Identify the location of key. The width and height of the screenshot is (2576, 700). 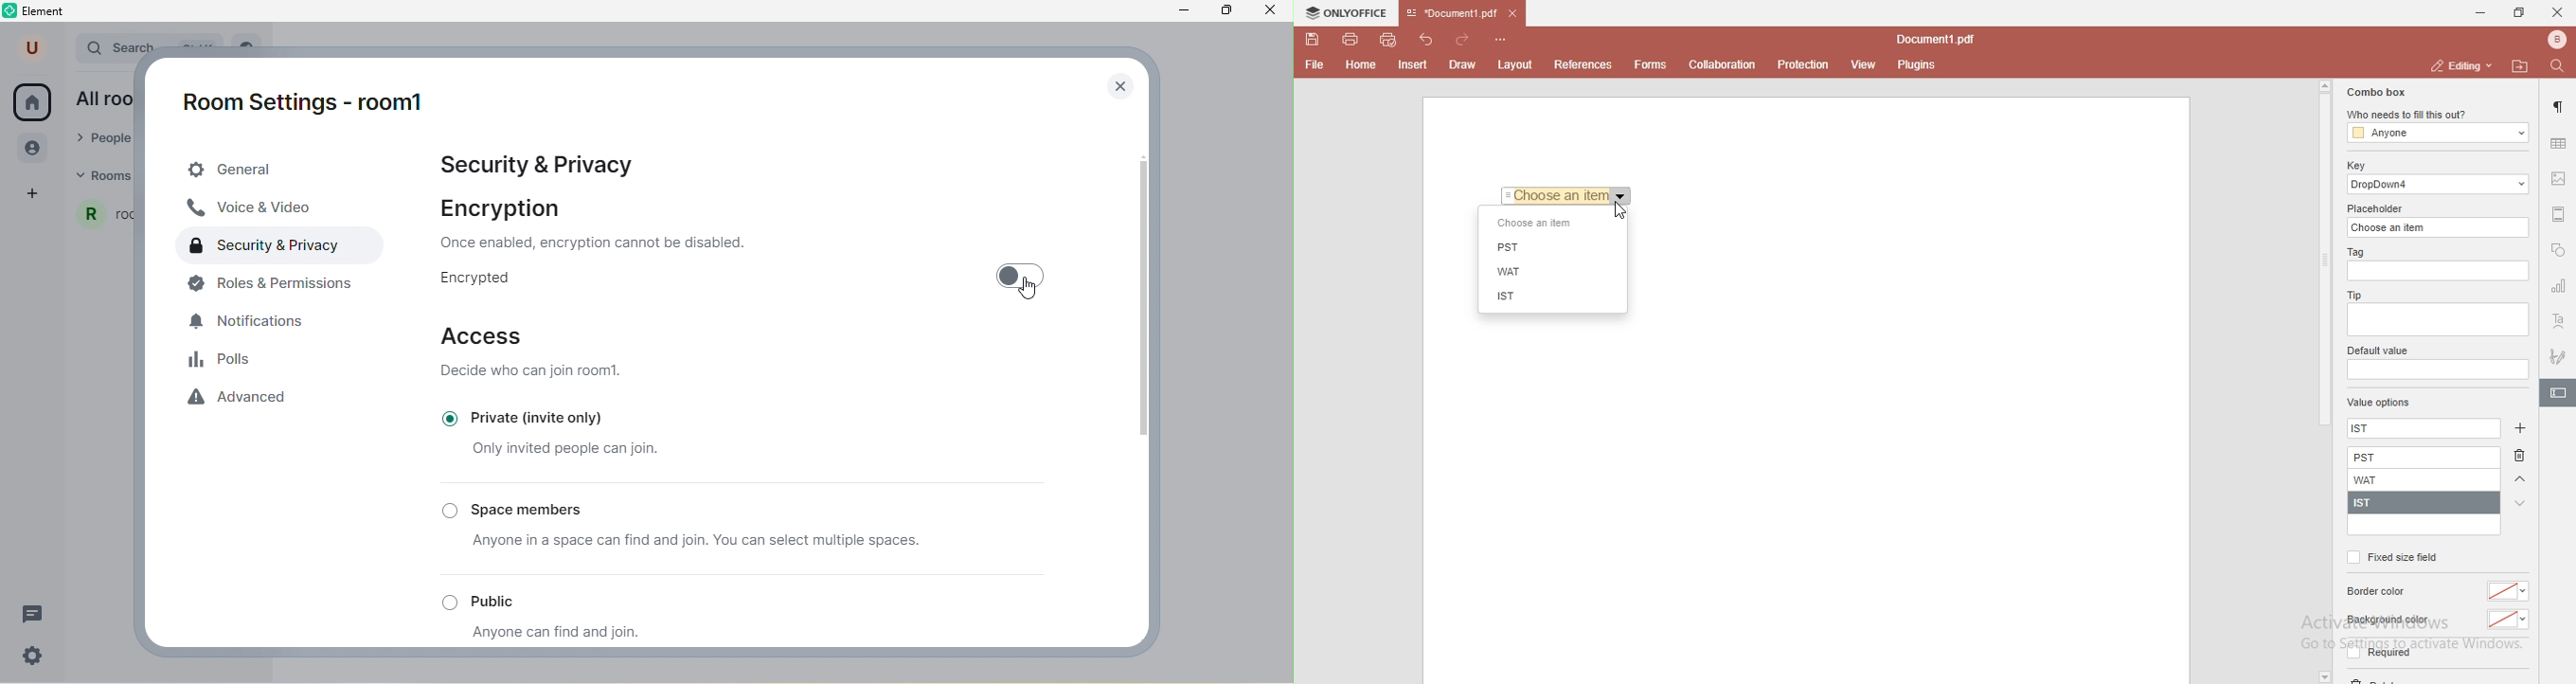
(2356, 165).